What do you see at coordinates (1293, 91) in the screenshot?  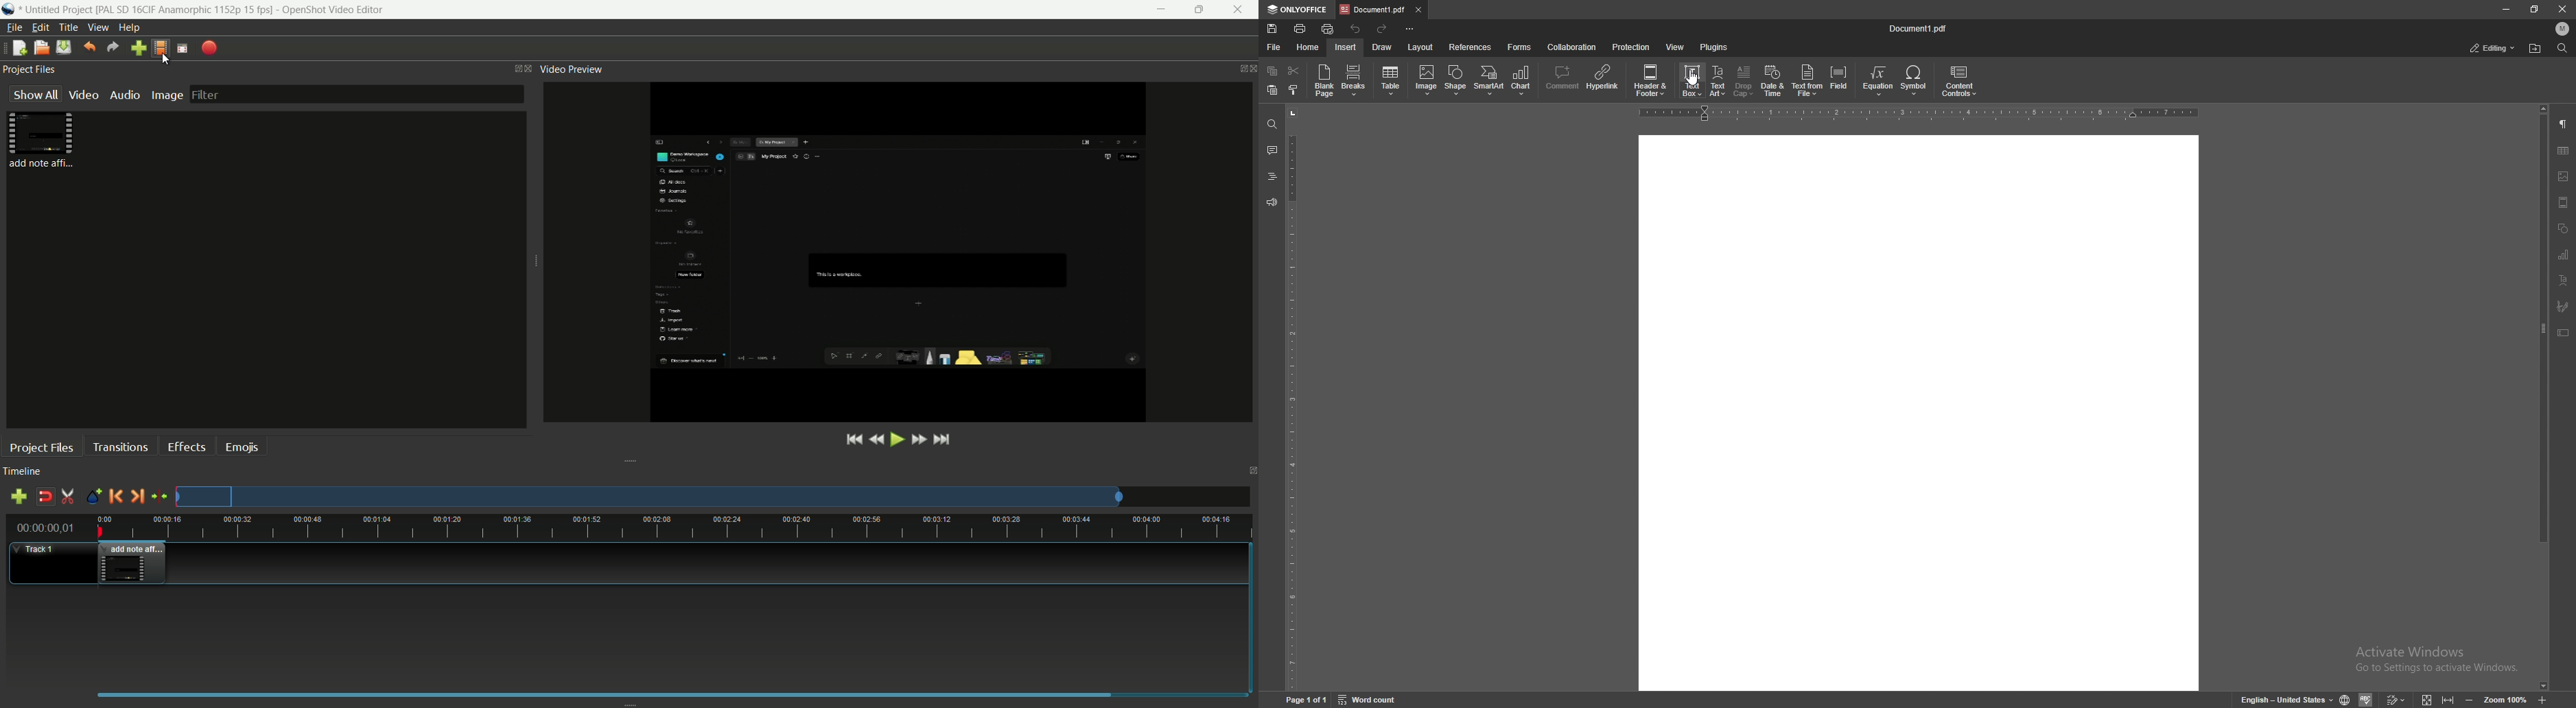 I see `copy style` at bounding box center [1293, 91].